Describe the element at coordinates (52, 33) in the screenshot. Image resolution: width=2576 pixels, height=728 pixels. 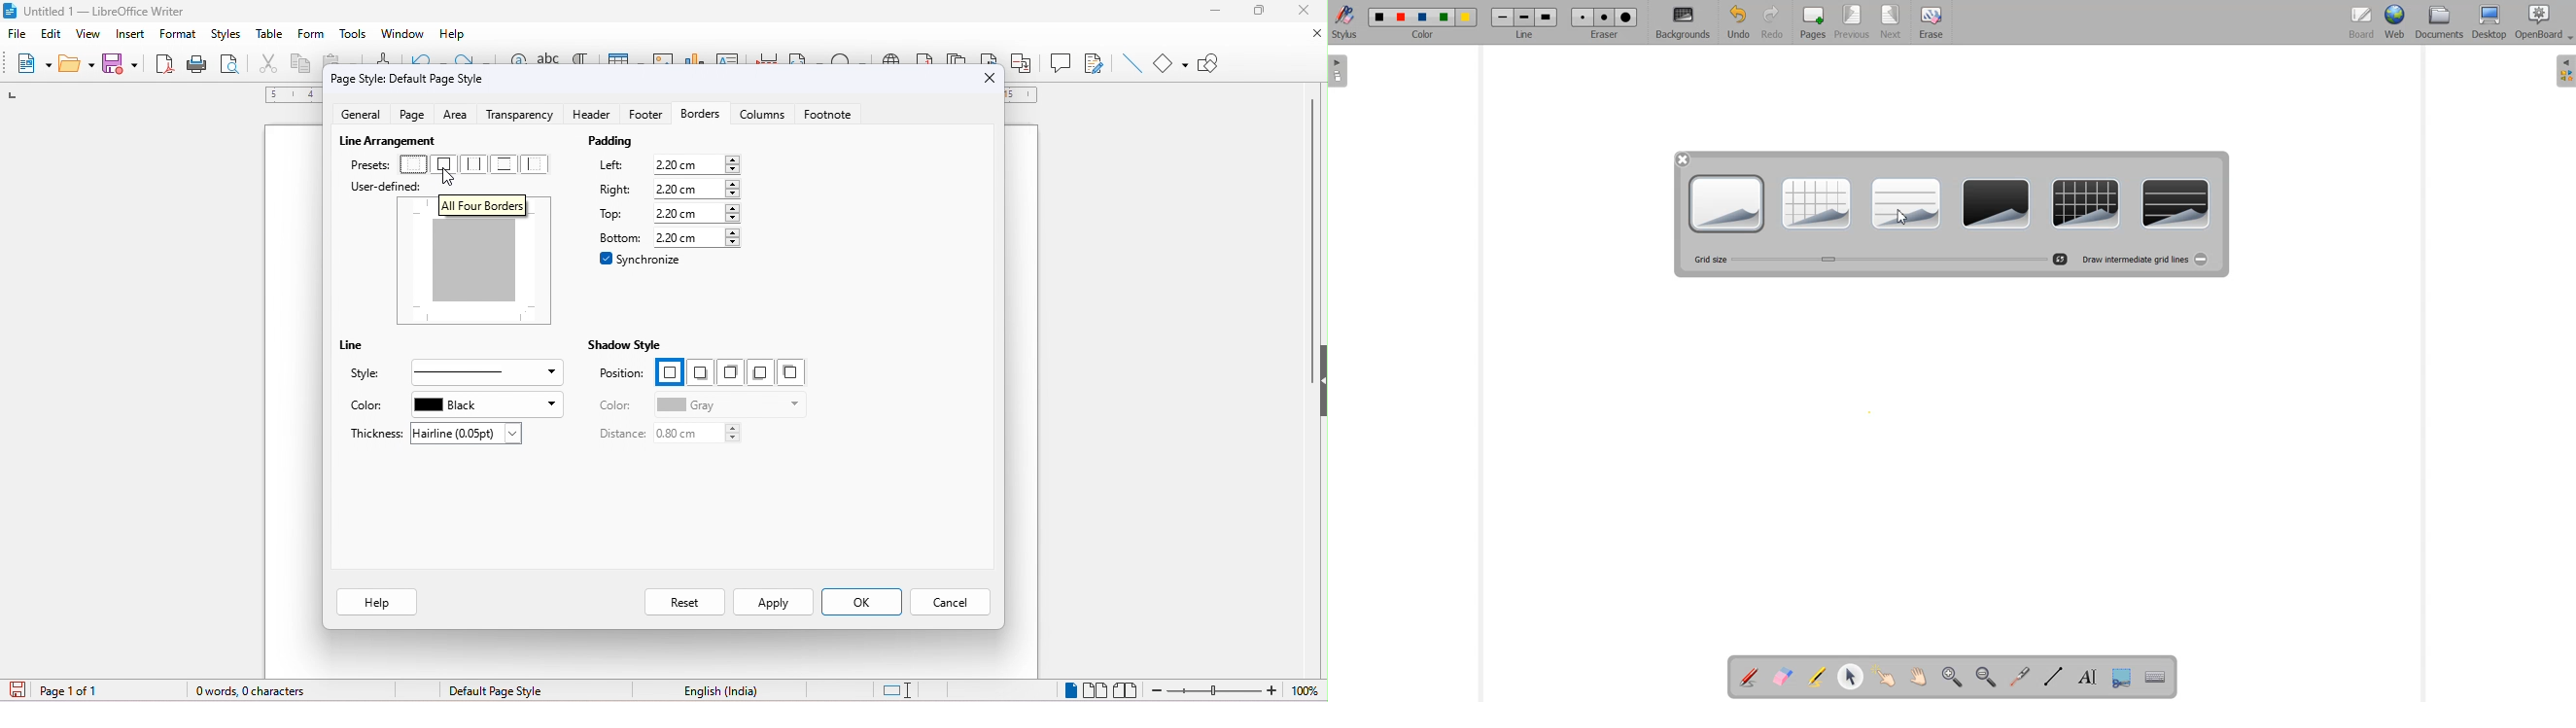
I see `edit` at that location.